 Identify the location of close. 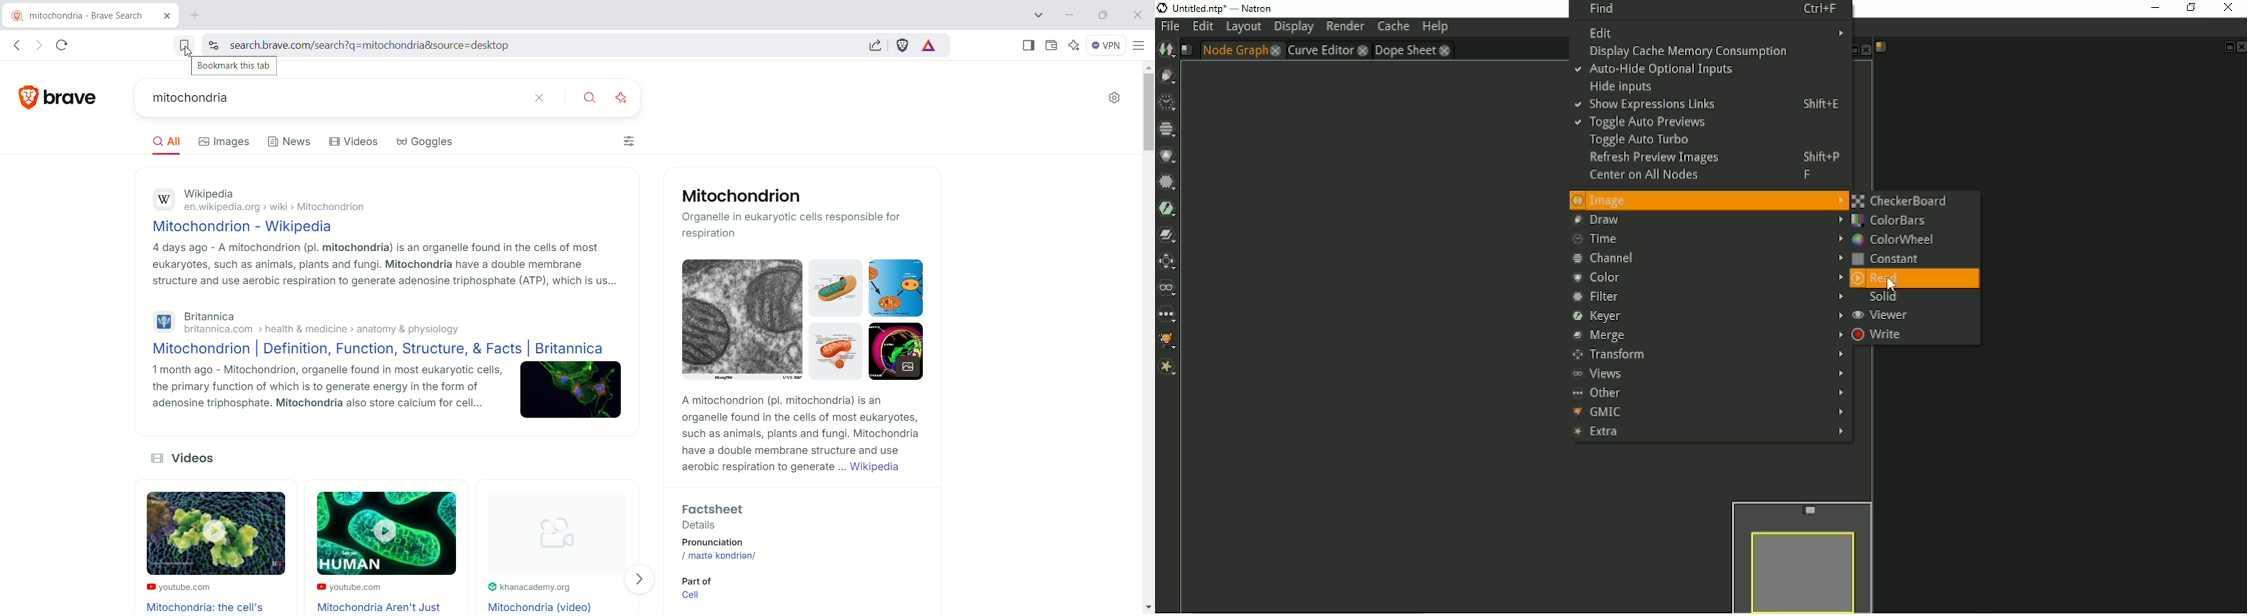
(538, 98).